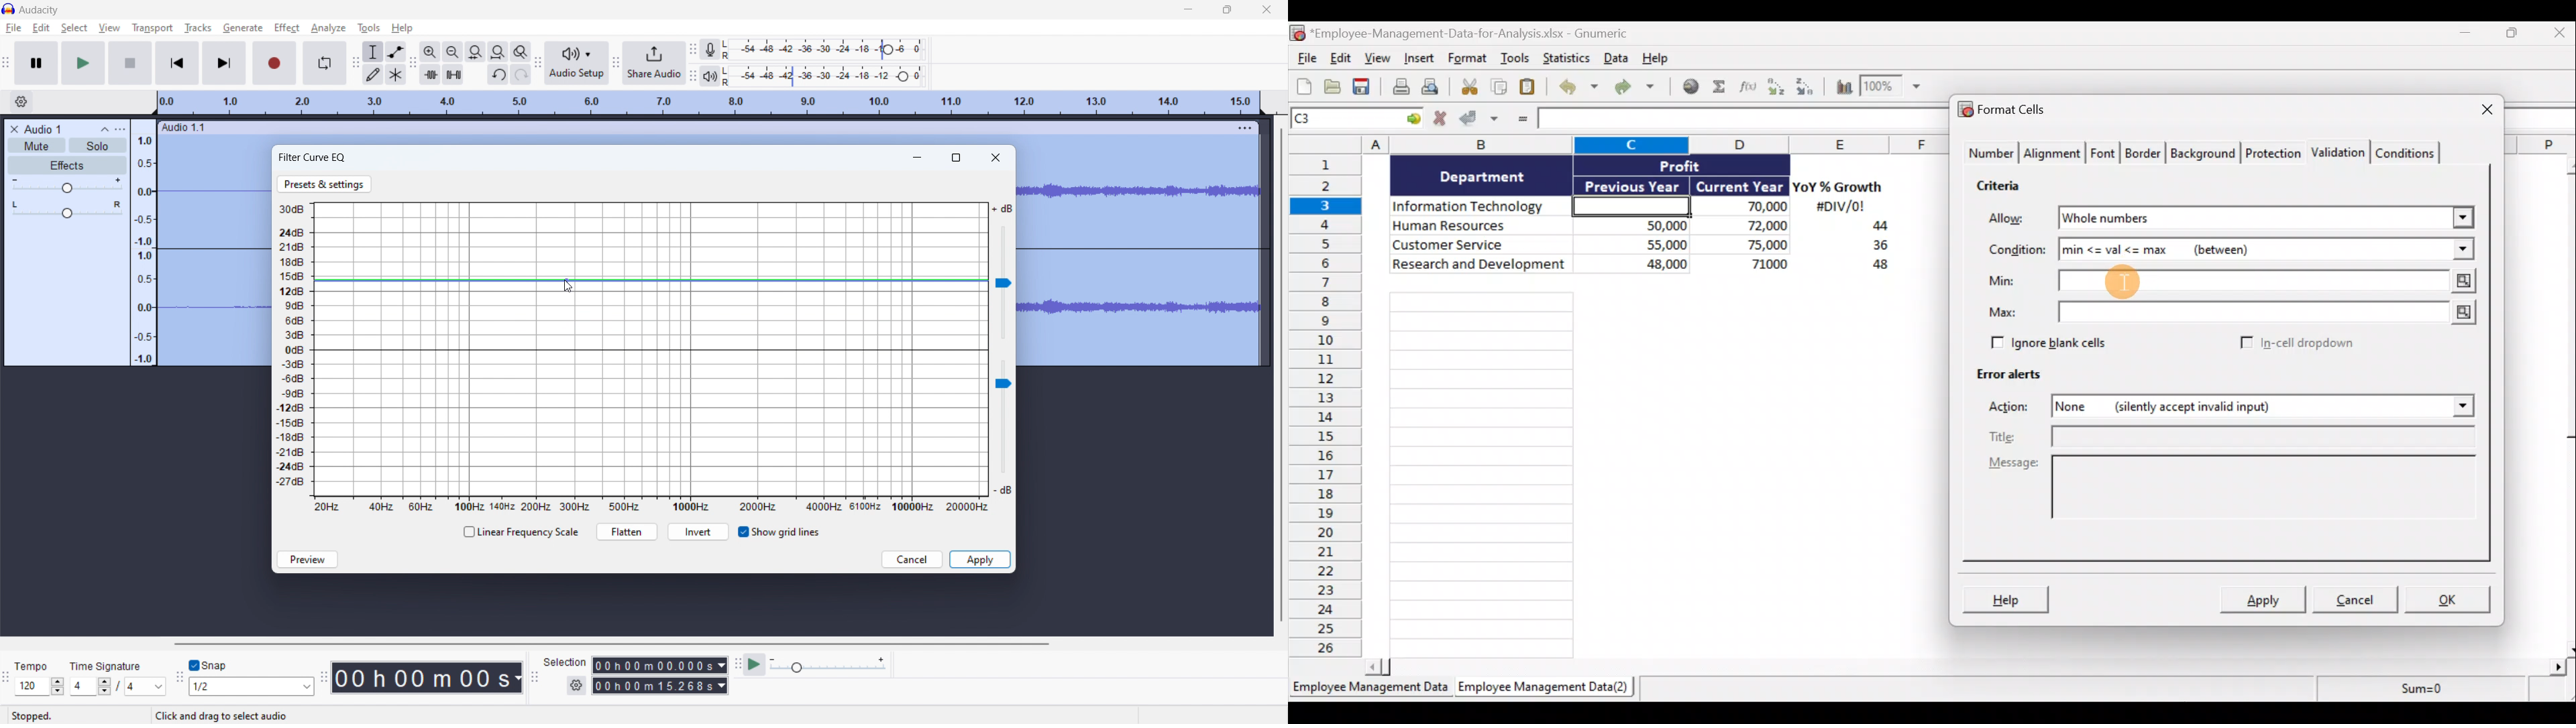  What do you see at coordinates (9, 8) in the screenshot?
I see `logo` at bounding box center [9, 8].